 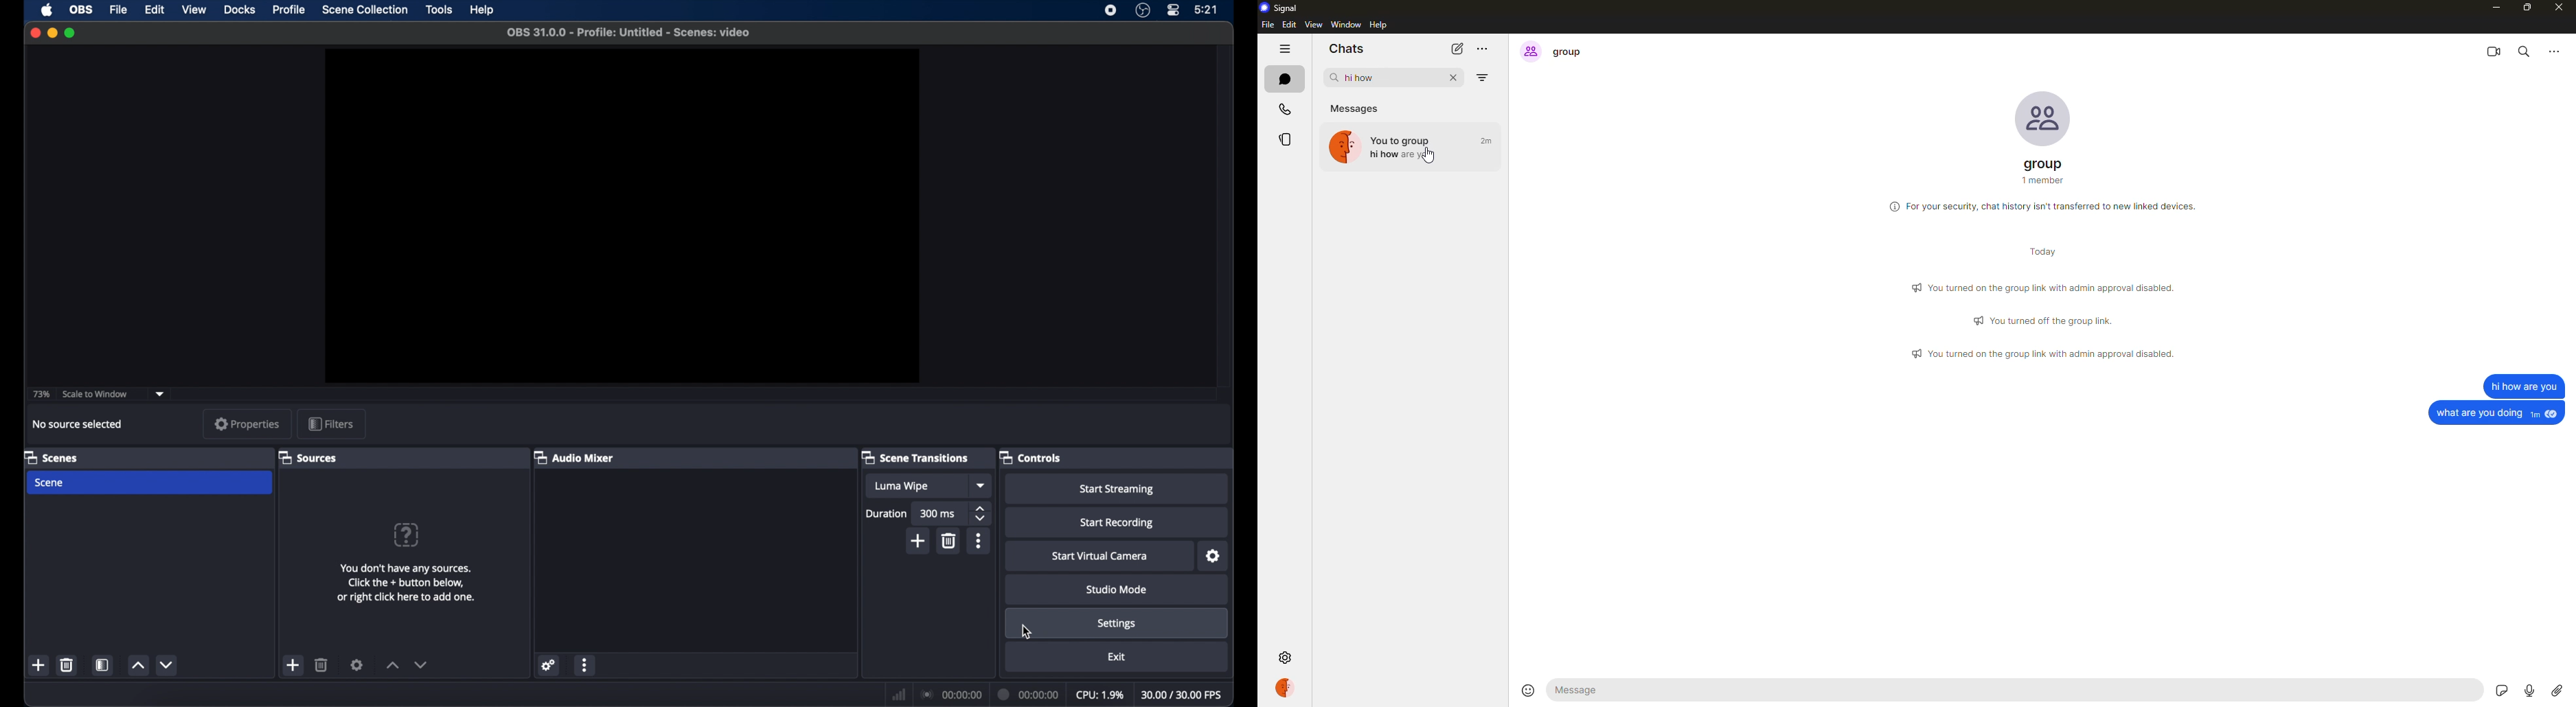 What do you see at coordinates (39, 664) in the screenshot?
I see `add` at bounding box center [39, 664].